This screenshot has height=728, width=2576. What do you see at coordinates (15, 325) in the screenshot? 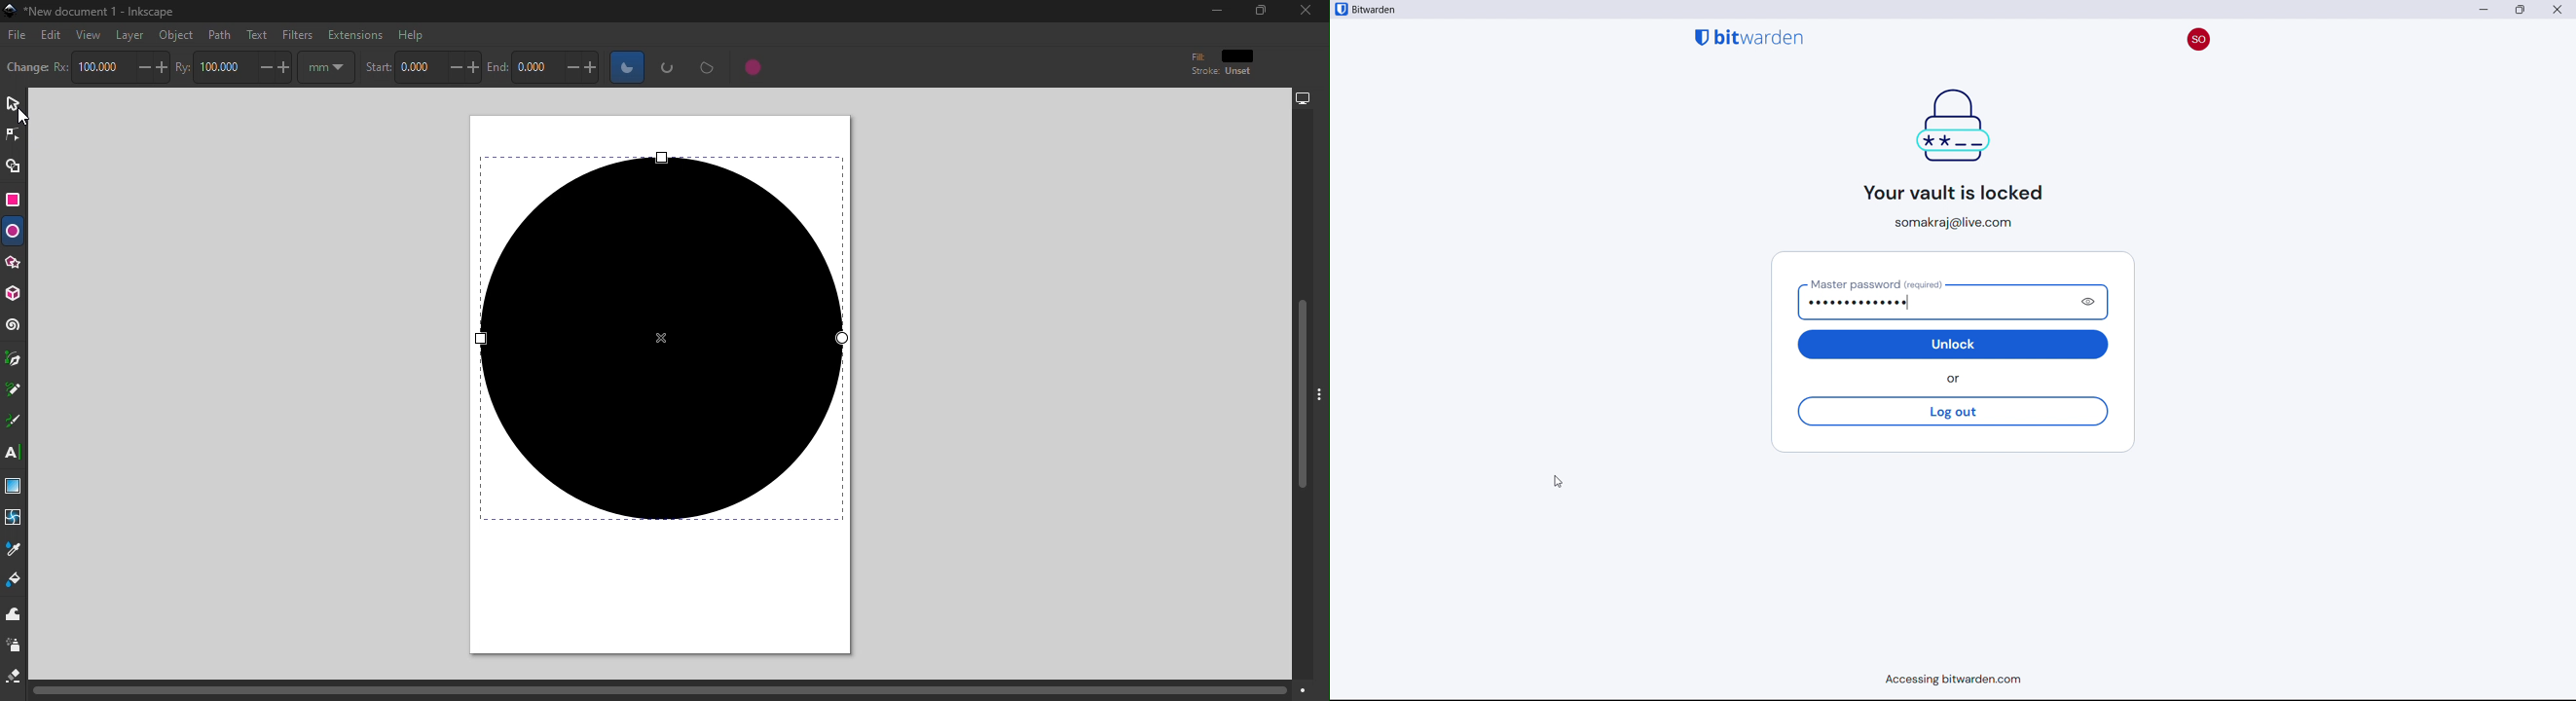
I see `Spiral tool` at bounding box center [15, 325].